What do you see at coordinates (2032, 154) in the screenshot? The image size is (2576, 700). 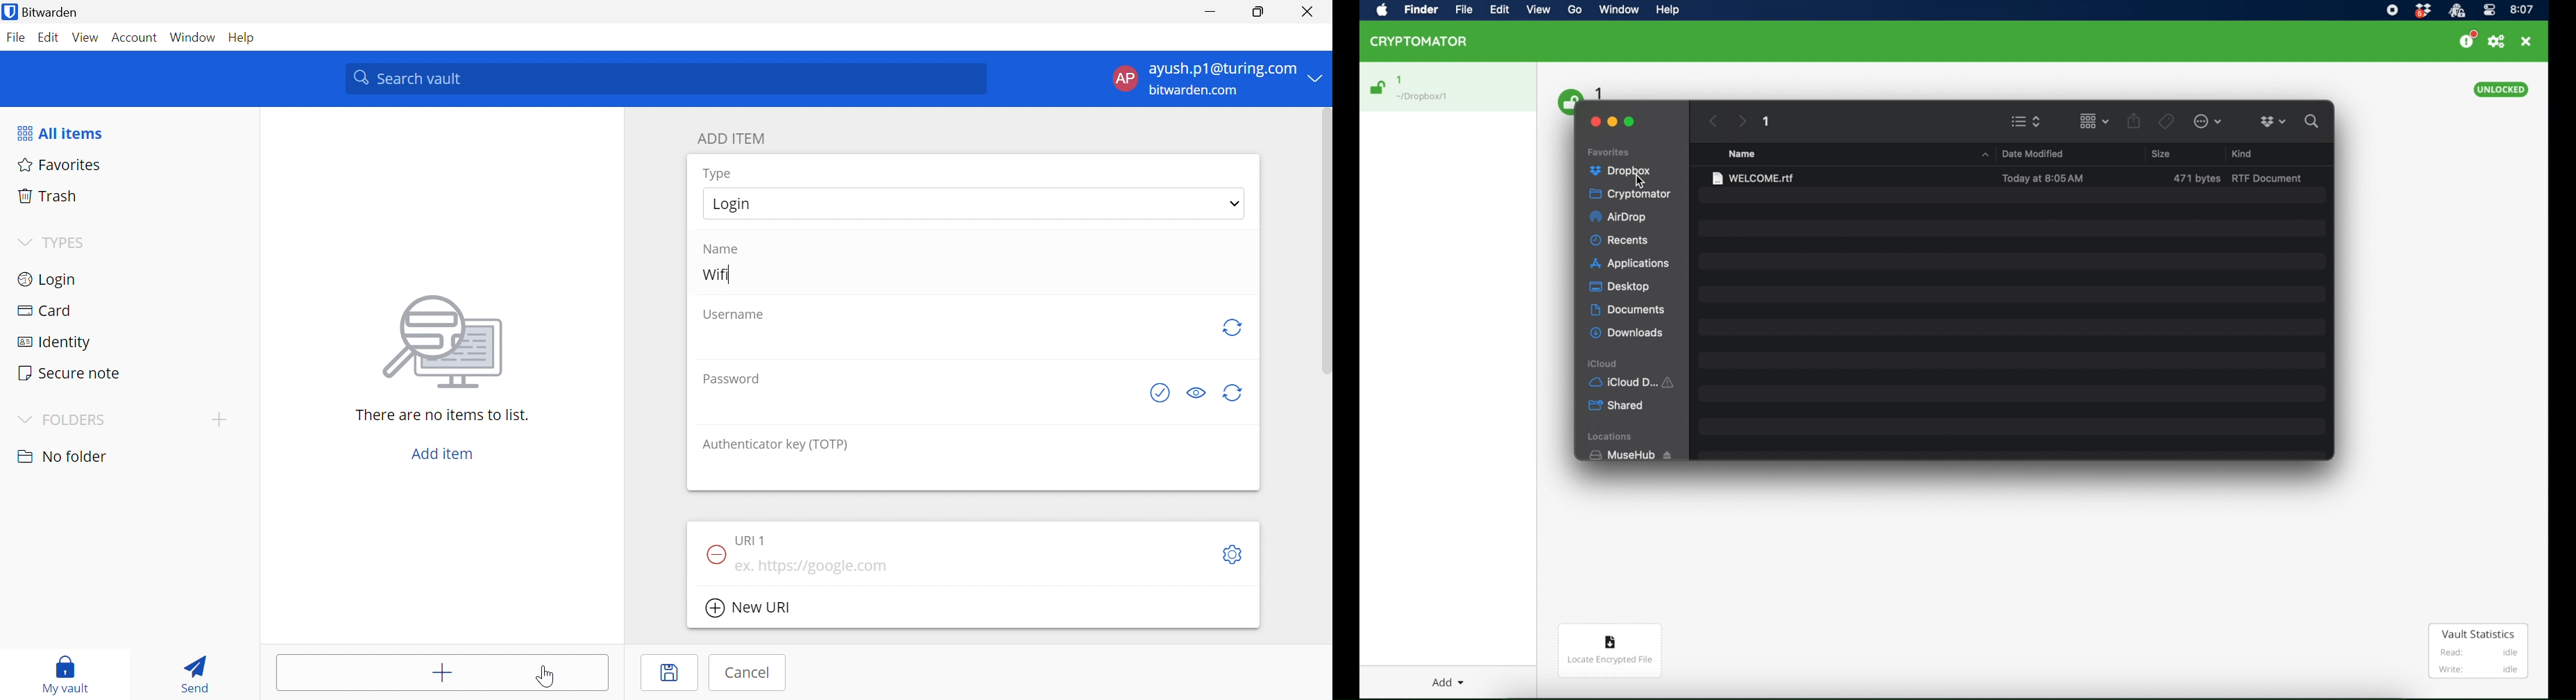 I see `date modified` at bounding box center [2032, 154].